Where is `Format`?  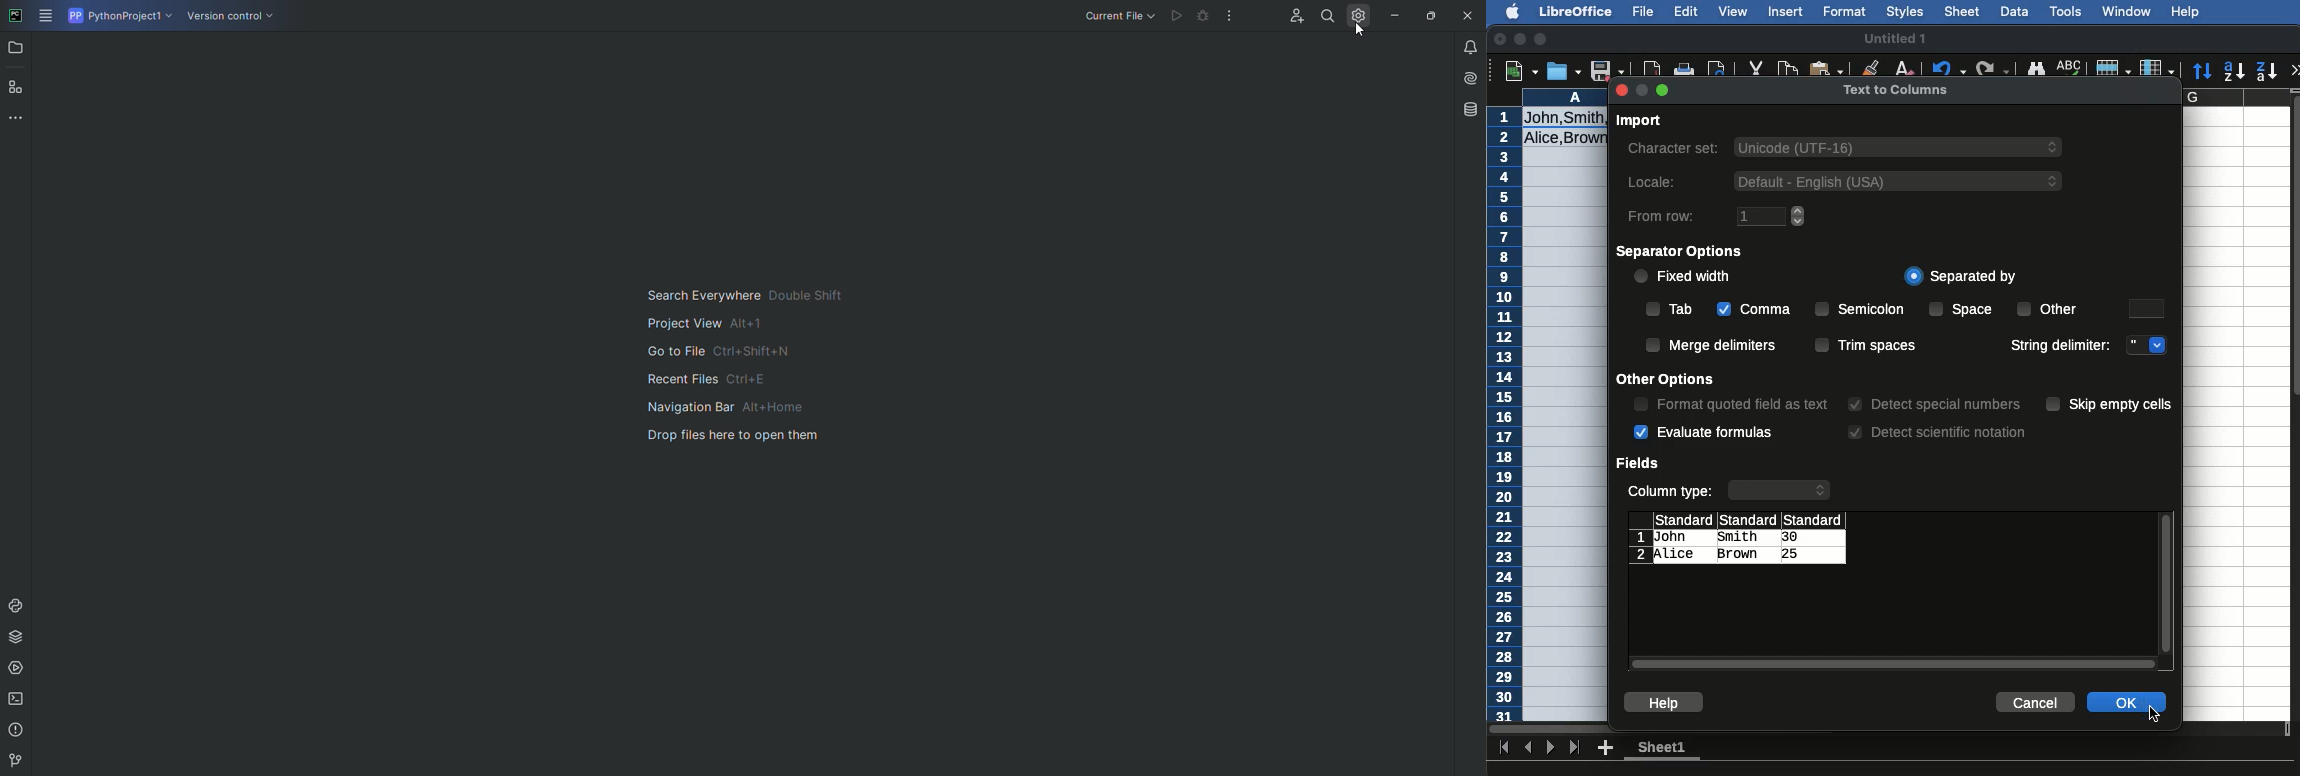 Format is located at coordinates (1846, 13).